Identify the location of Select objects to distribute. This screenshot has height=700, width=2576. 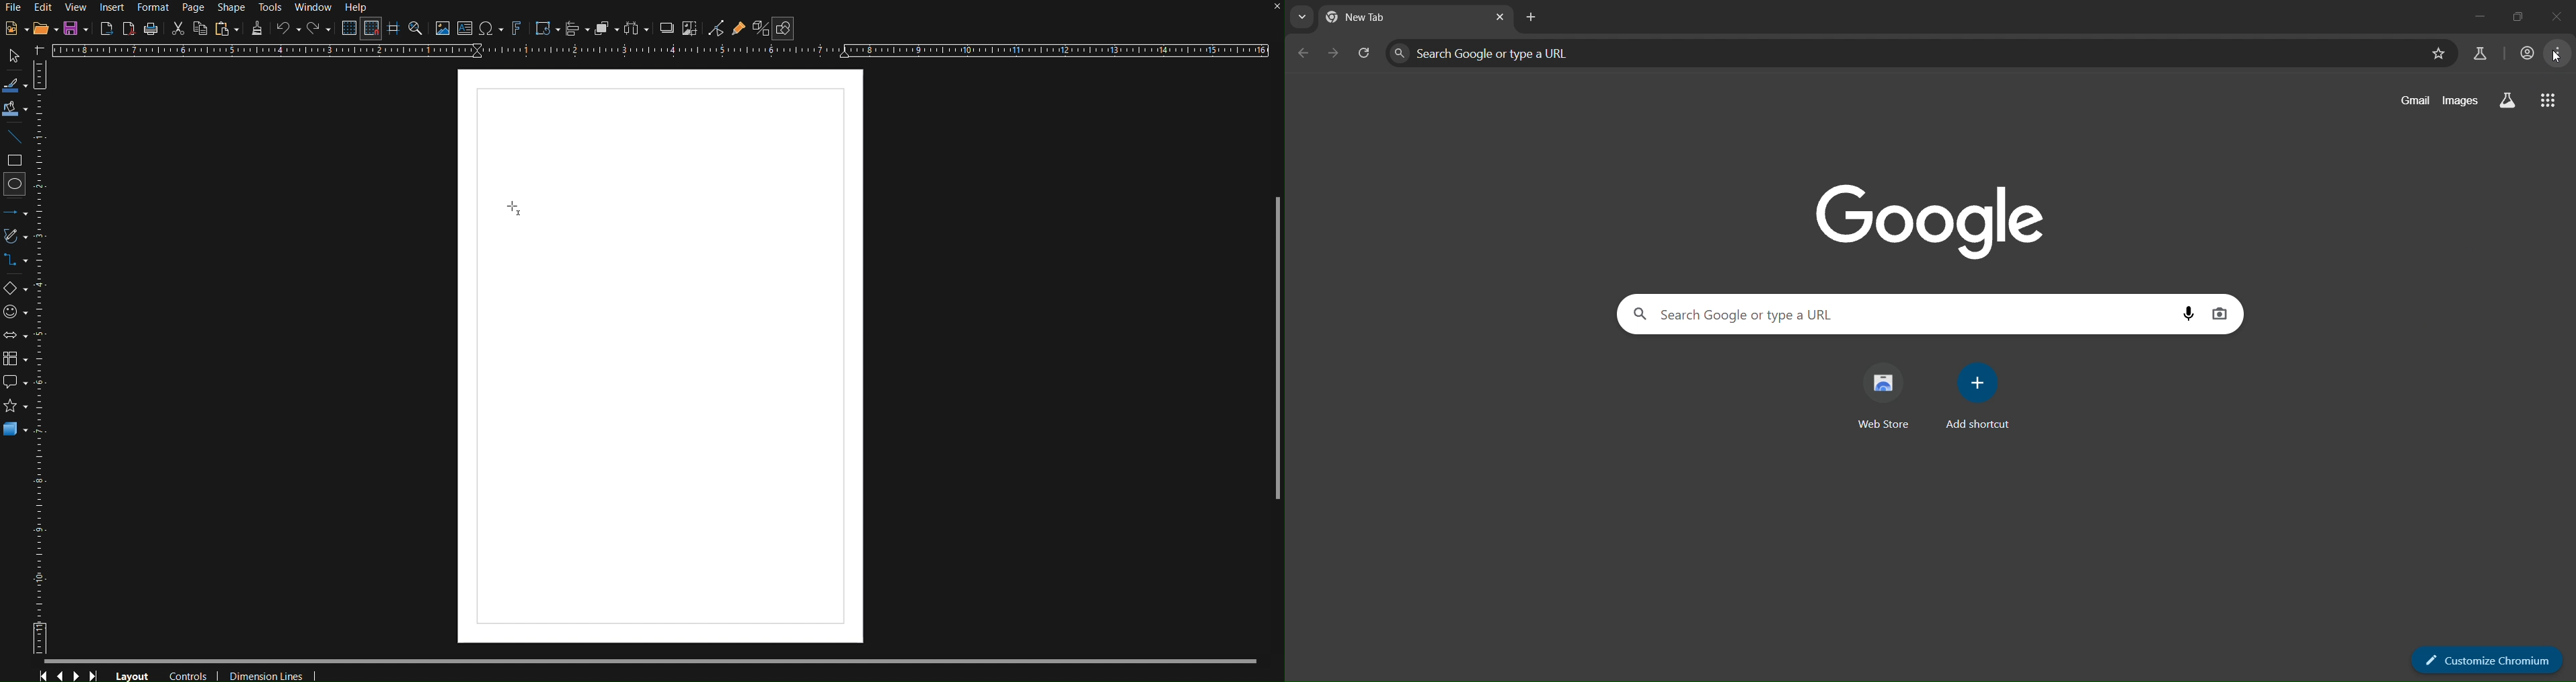
(636, 30).